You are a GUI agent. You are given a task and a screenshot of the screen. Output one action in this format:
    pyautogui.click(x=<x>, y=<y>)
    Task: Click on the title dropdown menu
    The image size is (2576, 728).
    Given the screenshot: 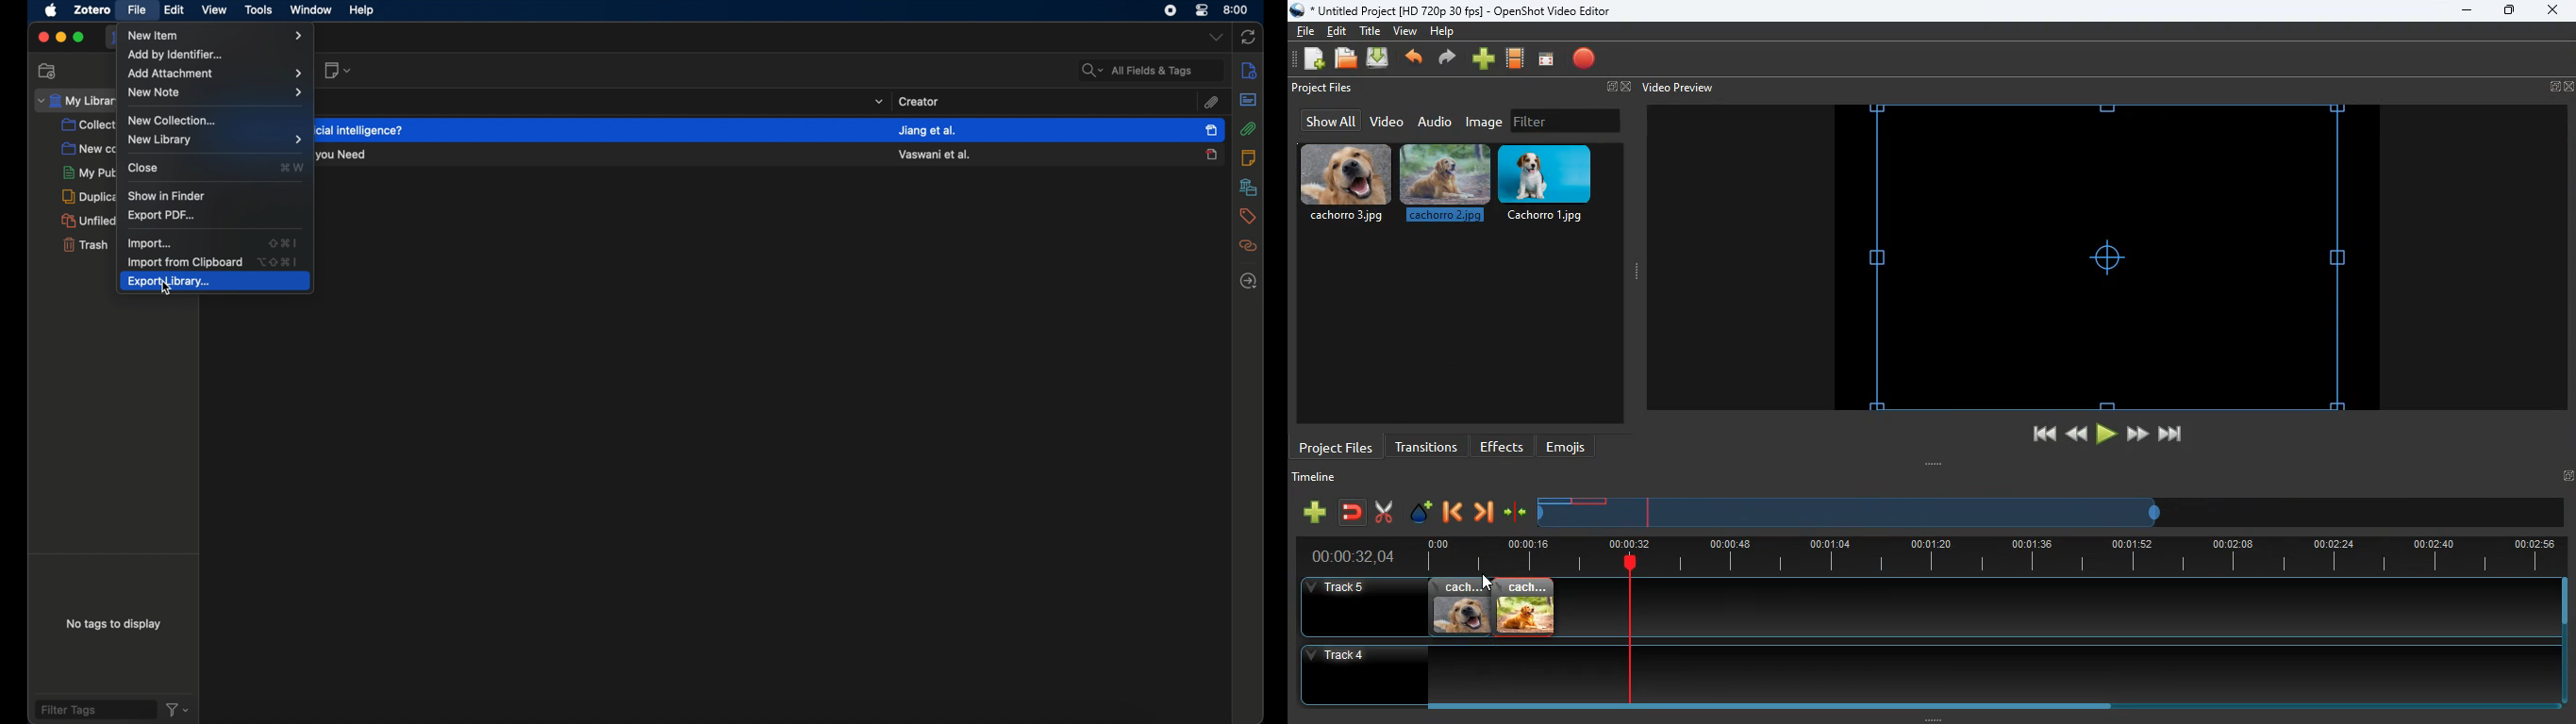 What is the action you would take?
    pyautogui.click(x=877, y=102)
    